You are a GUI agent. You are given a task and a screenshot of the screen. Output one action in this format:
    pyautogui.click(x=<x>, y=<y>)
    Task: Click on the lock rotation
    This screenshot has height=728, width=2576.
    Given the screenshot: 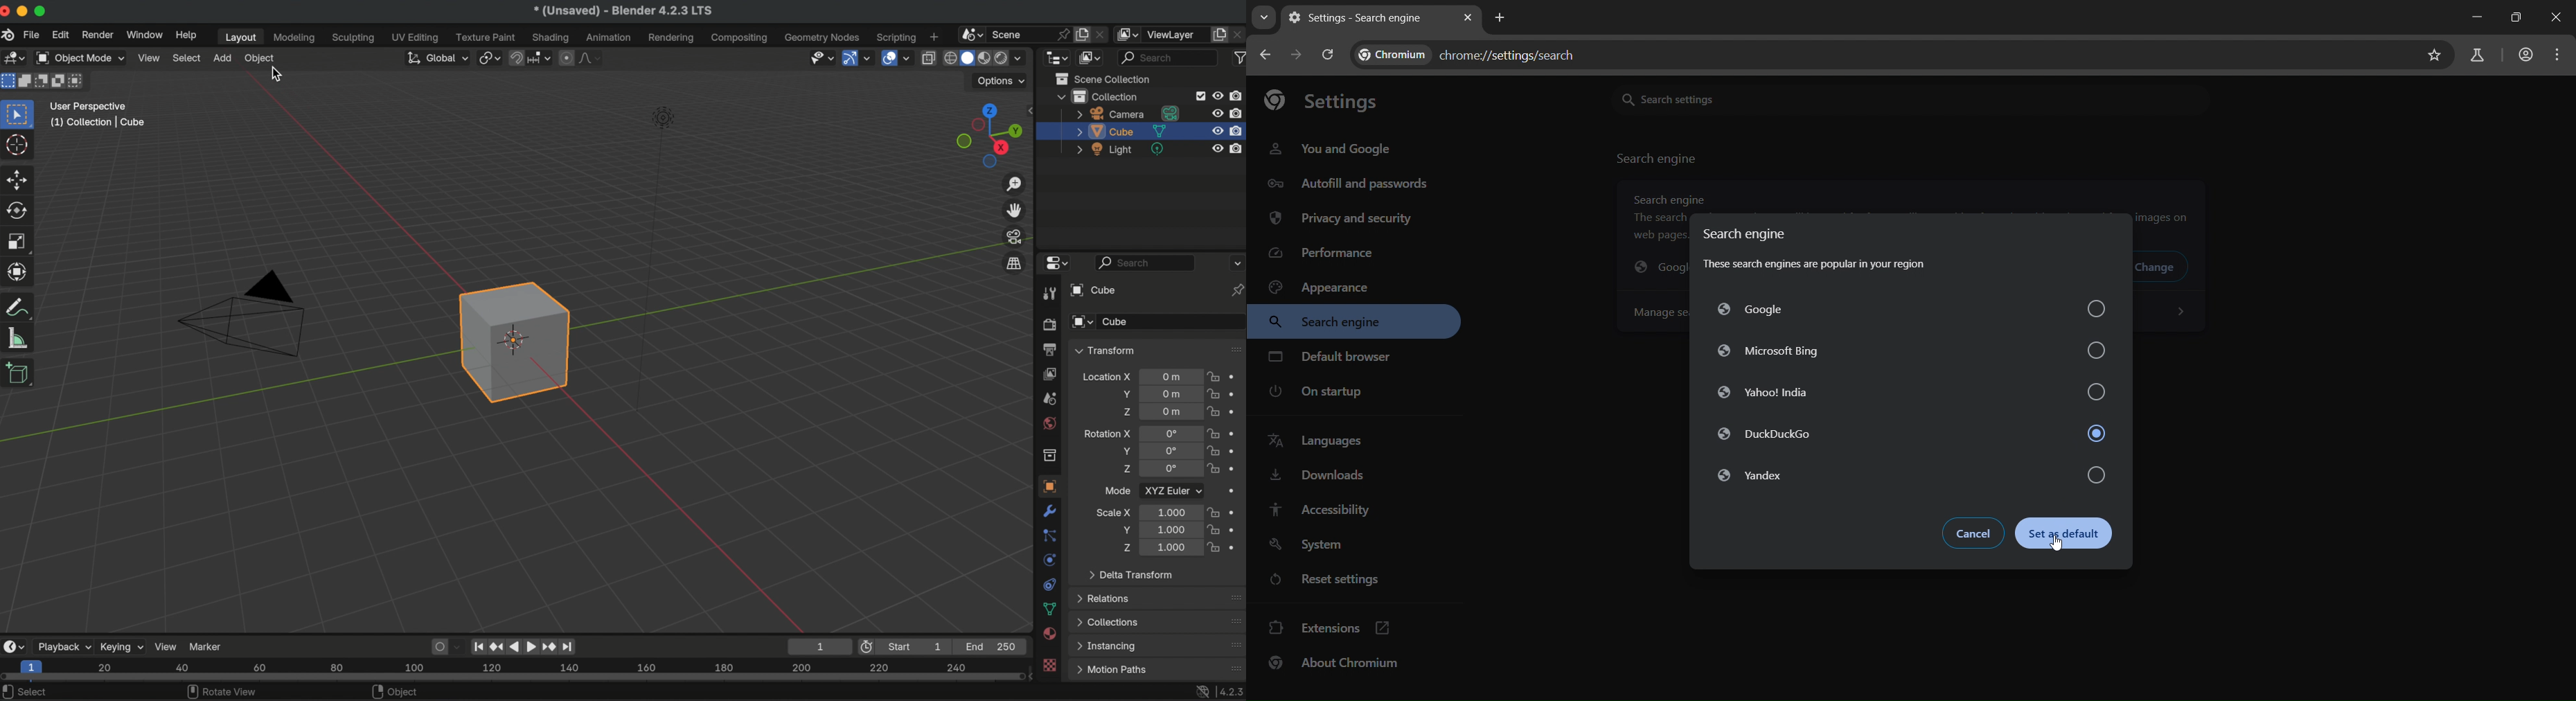 What is the action you would take?
    pyautogui.click(x=1214, y=433)
    